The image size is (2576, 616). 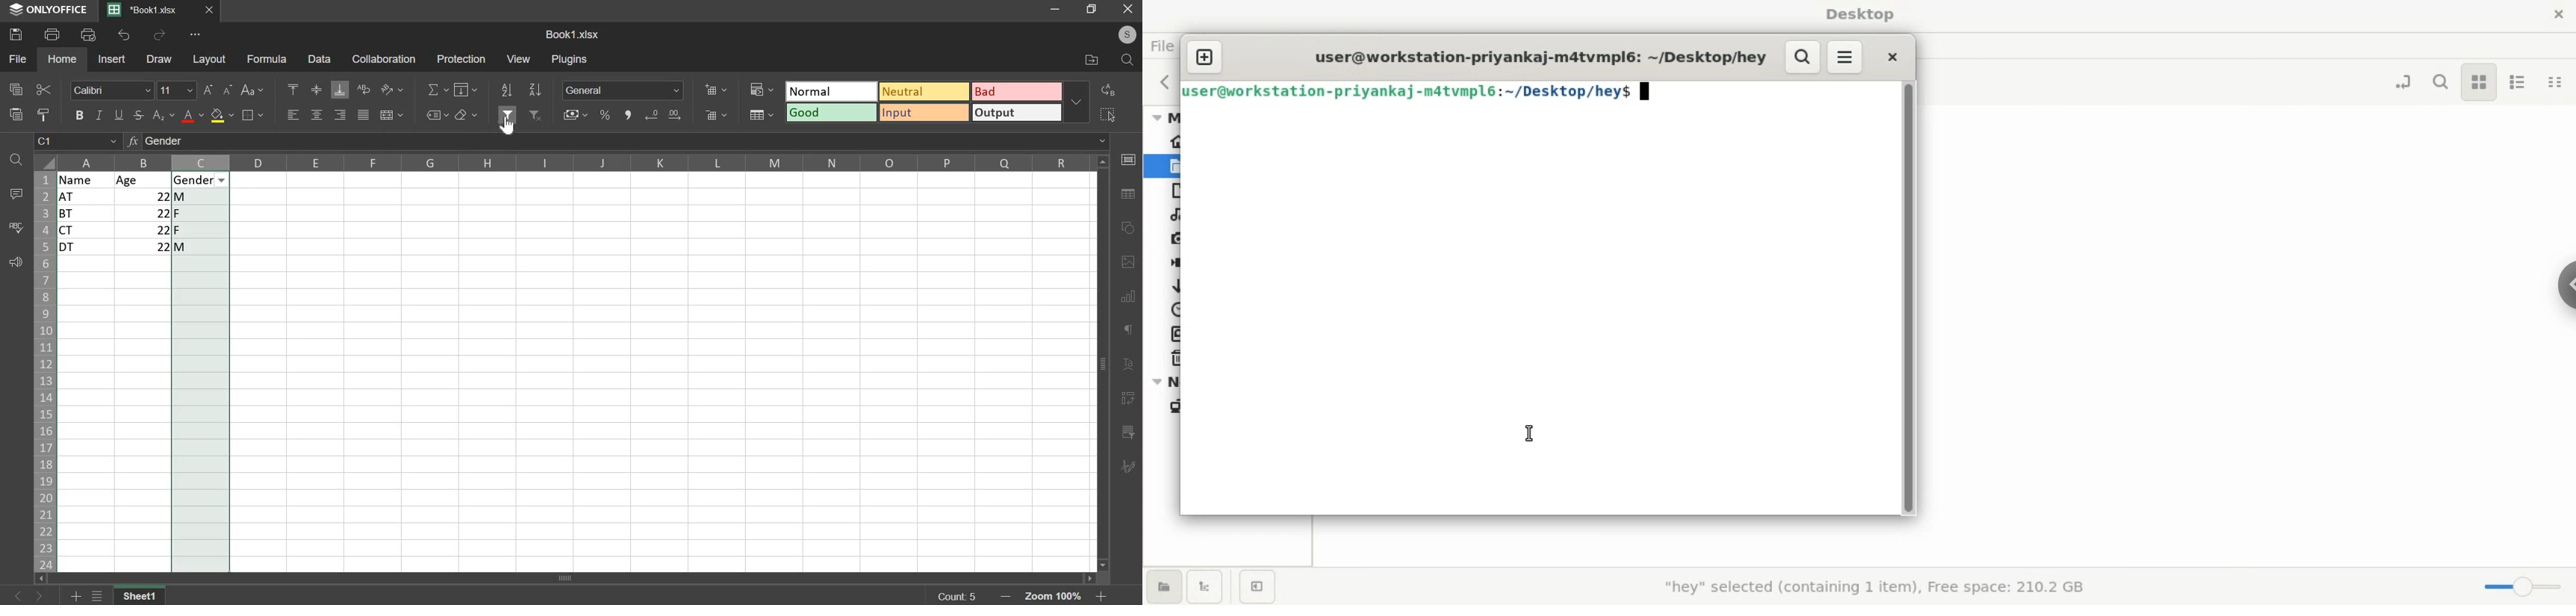 I want to click on zoom in, so click(x=1099, y=597).